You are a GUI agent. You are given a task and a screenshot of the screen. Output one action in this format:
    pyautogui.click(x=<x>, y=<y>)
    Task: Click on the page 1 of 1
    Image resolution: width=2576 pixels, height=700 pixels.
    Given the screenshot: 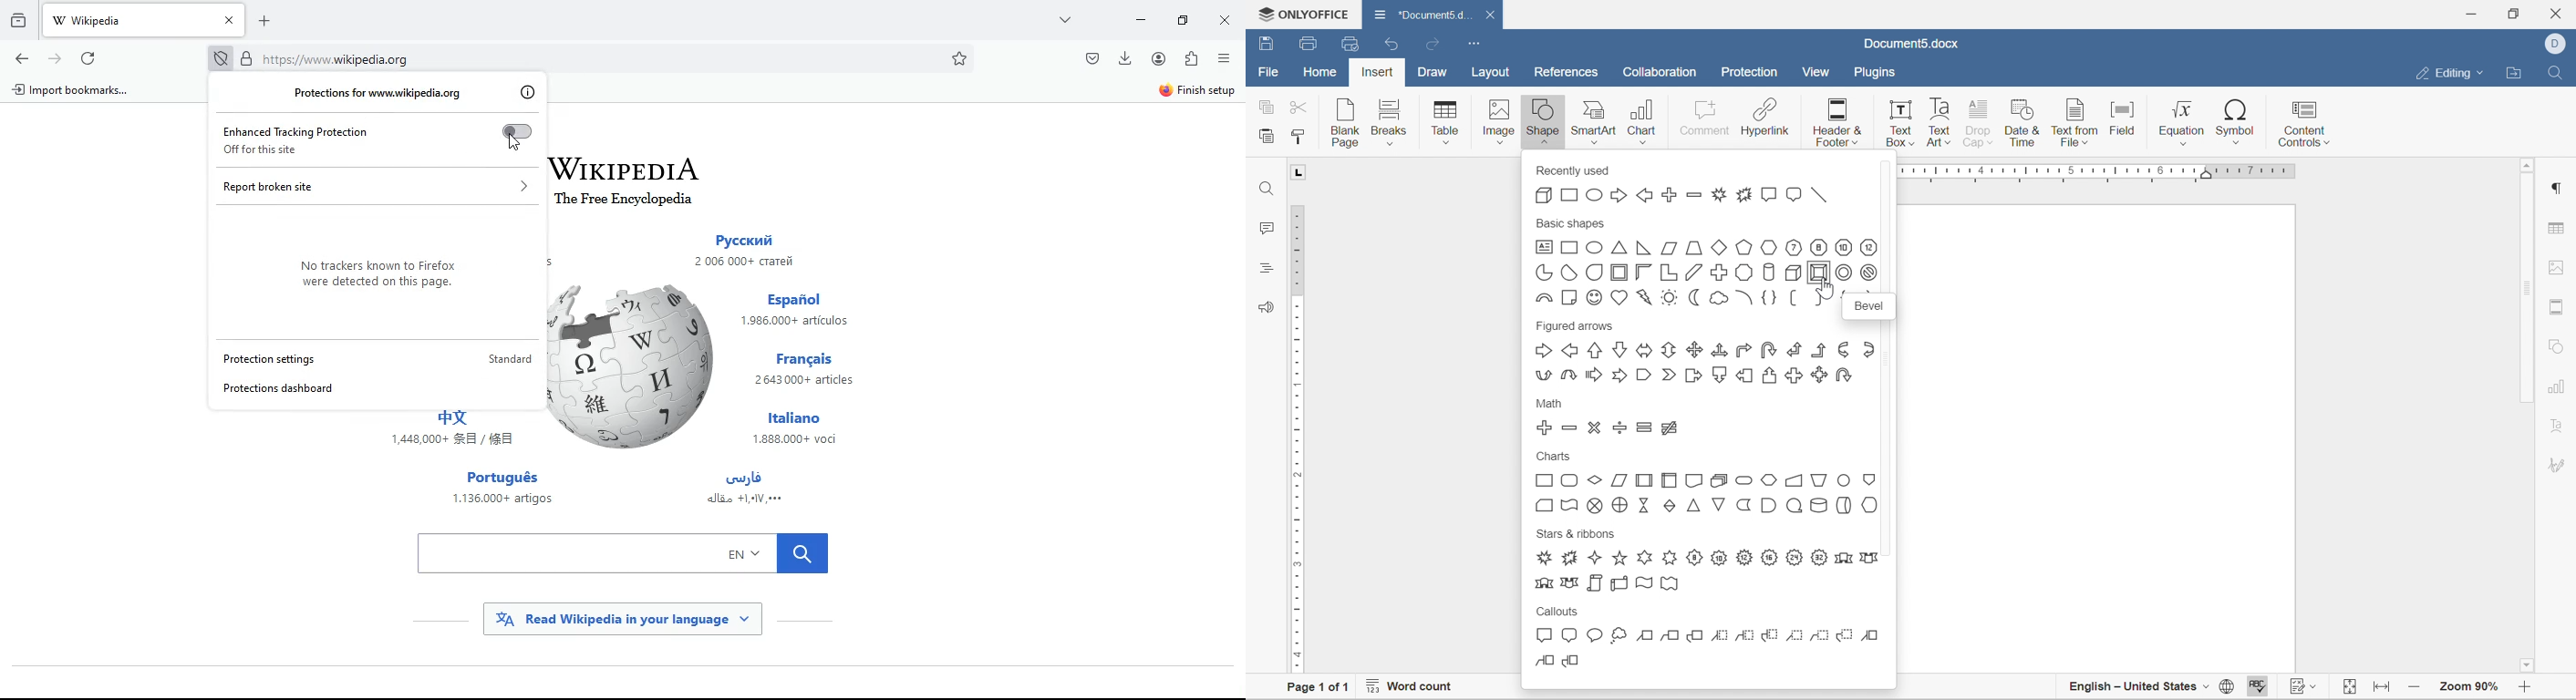 What is the action you would take?
    pyautogui.click(x=1314, y=688)
    